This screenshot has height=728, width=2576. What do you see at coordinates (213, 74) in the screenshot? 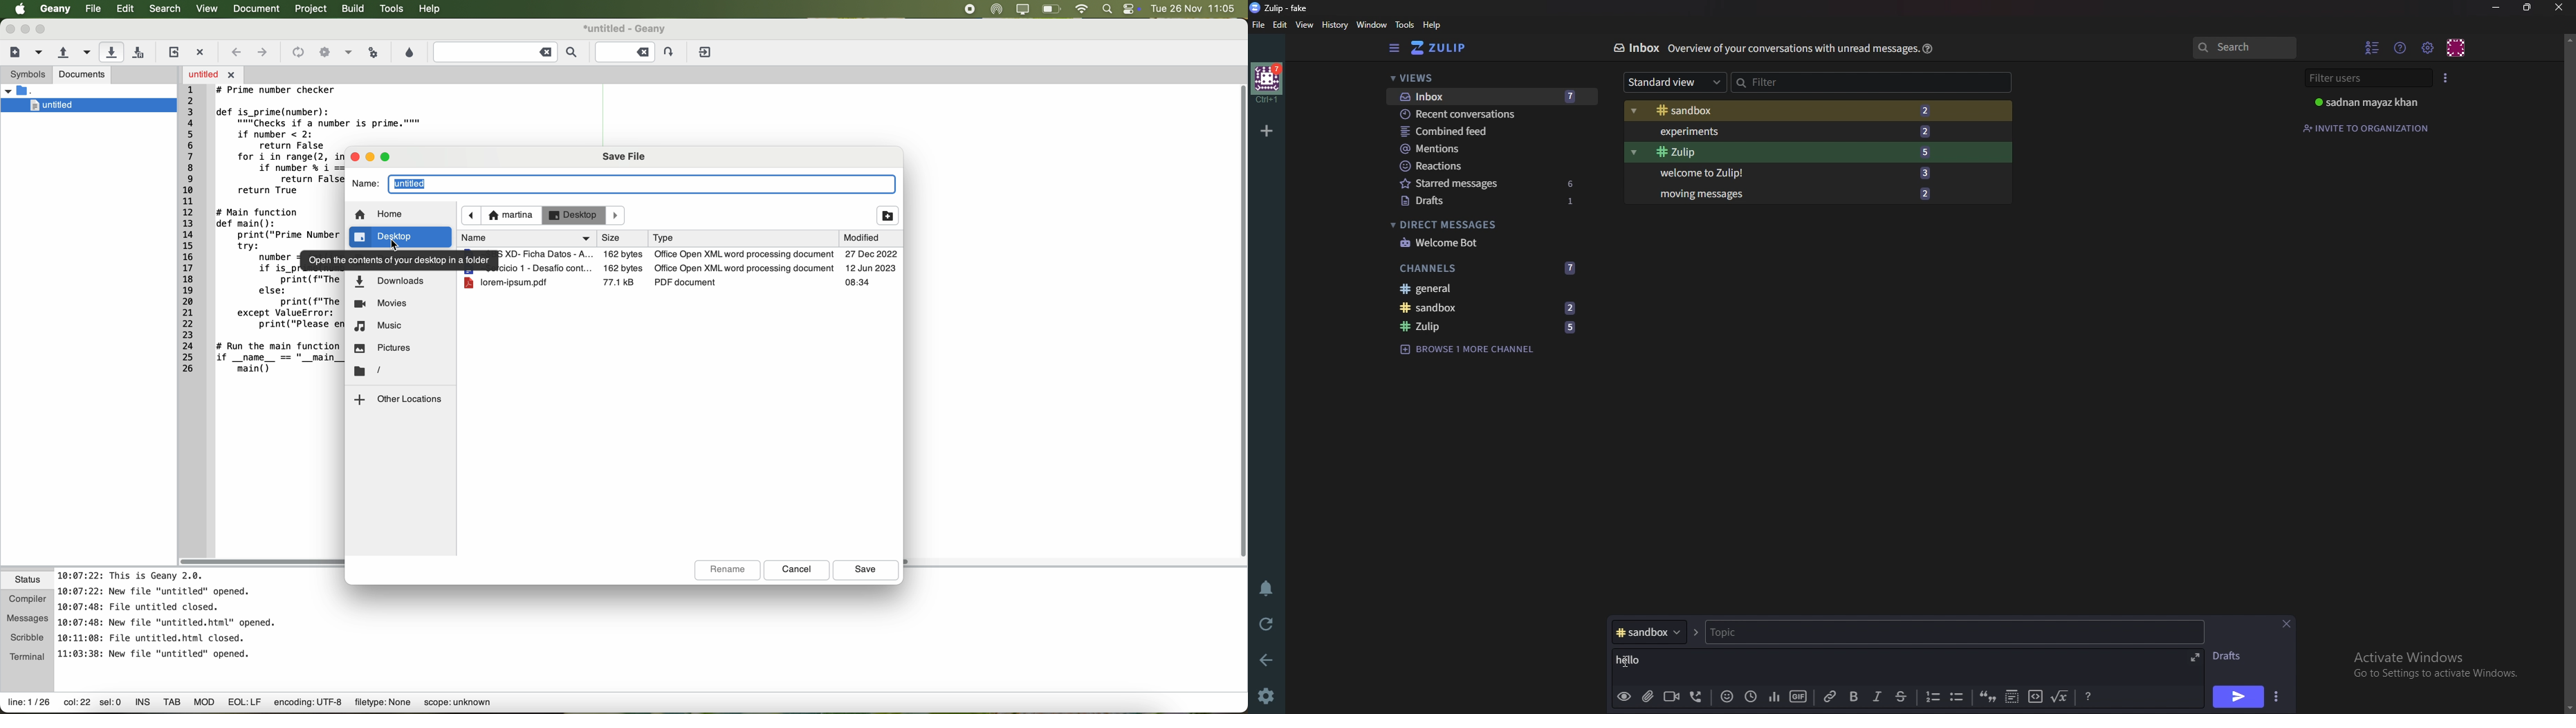
I see `open file` at bounding box center [213, 74].